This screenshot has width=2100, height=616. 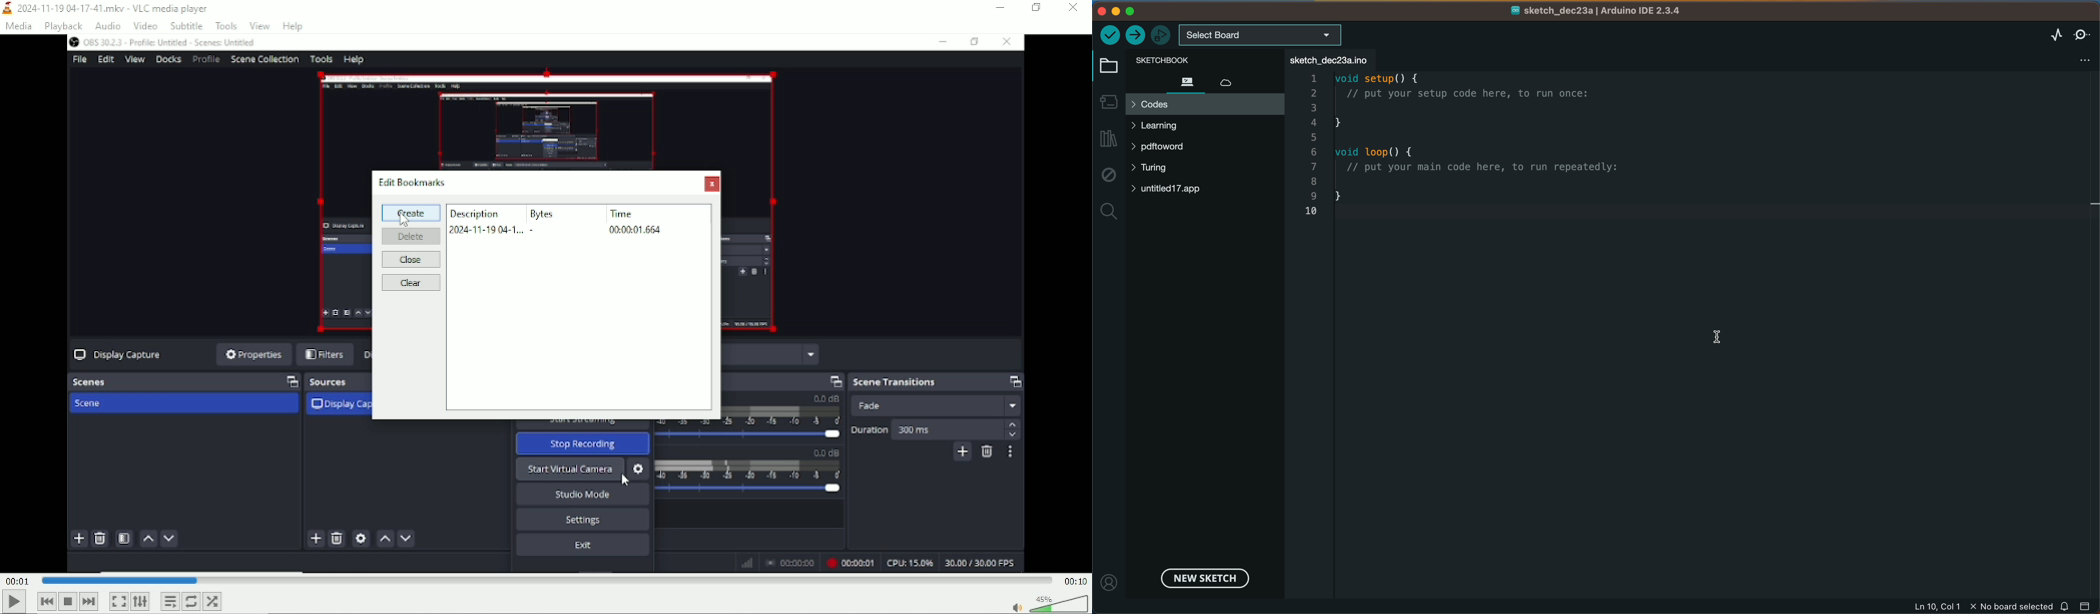 What do you see at coordinates (1048, 602) in the screenshot?
I see `Volume` at bounding box center [1048, 602].